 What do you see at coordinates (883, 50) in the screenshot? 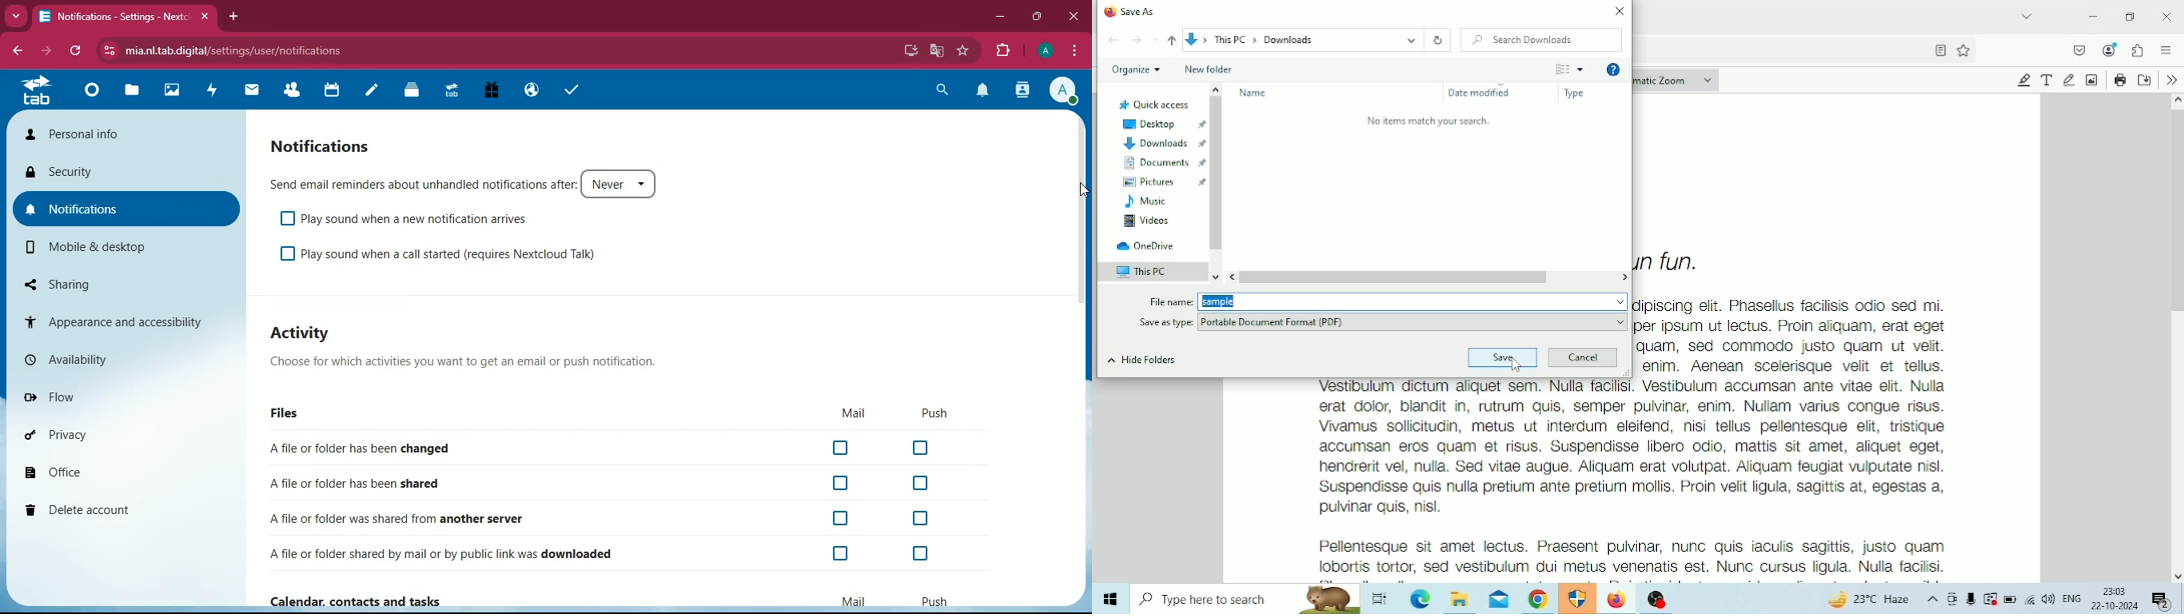
I see `password` at bounding box center [883, 50].